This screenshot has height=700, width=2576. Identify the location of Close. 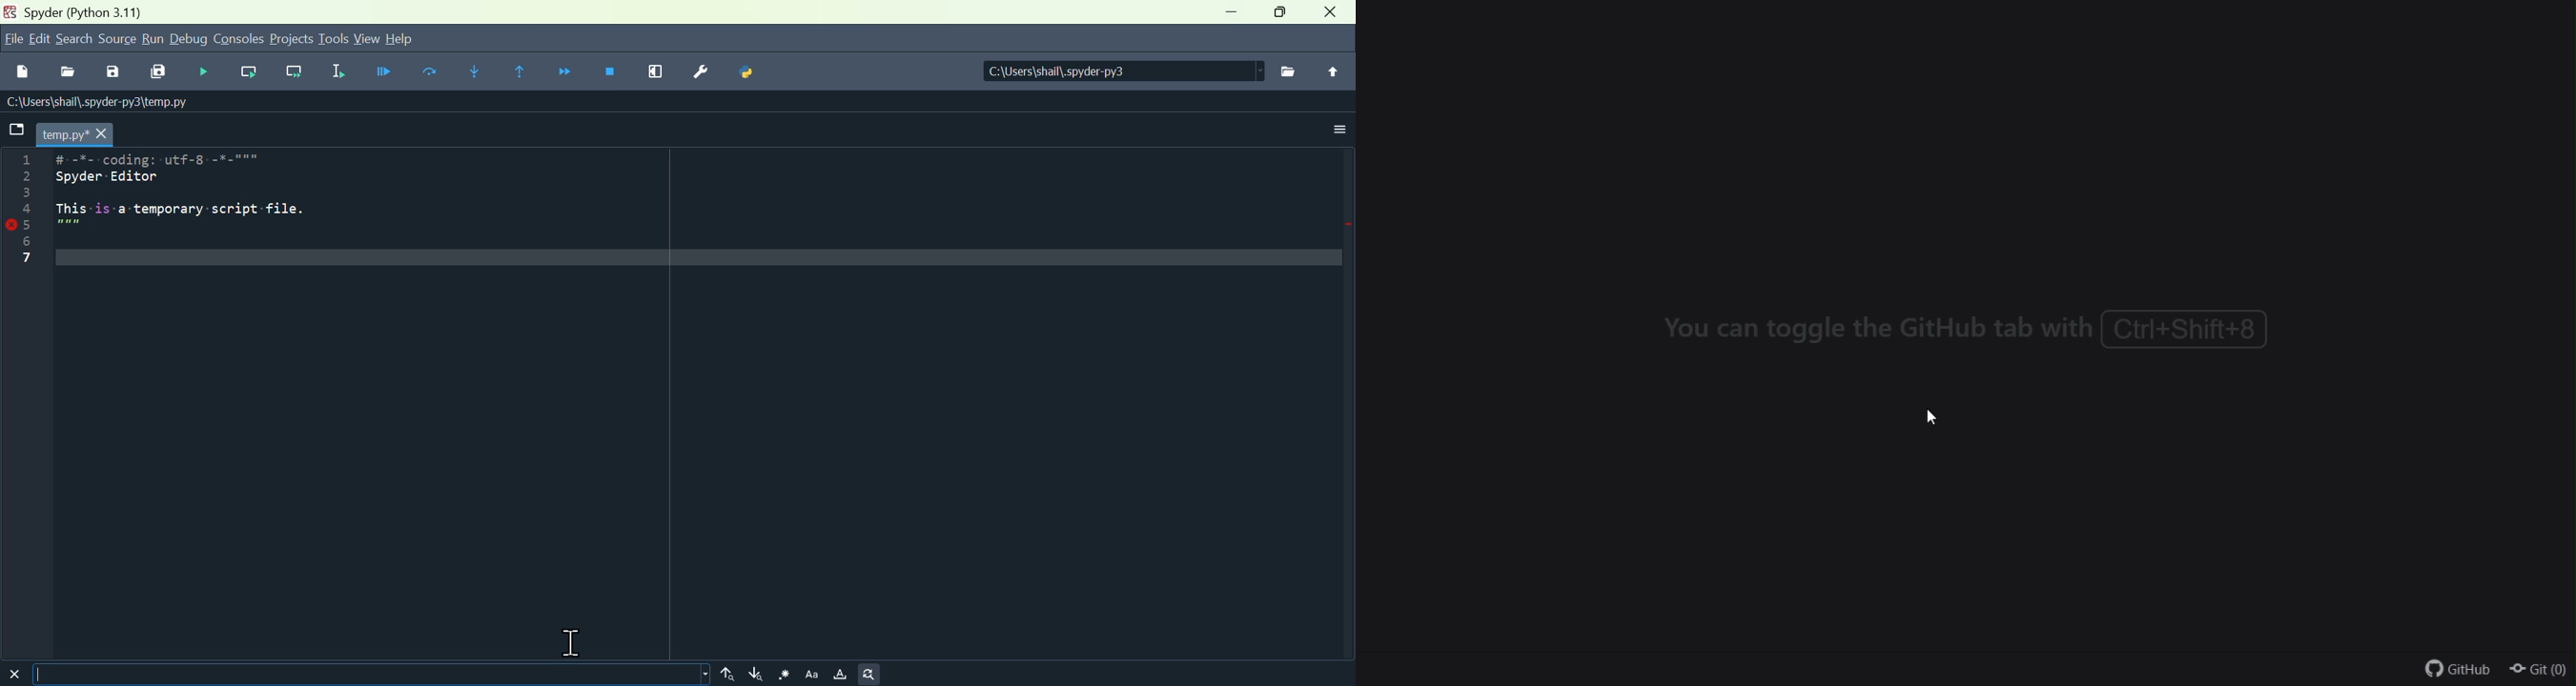
(17, 674).